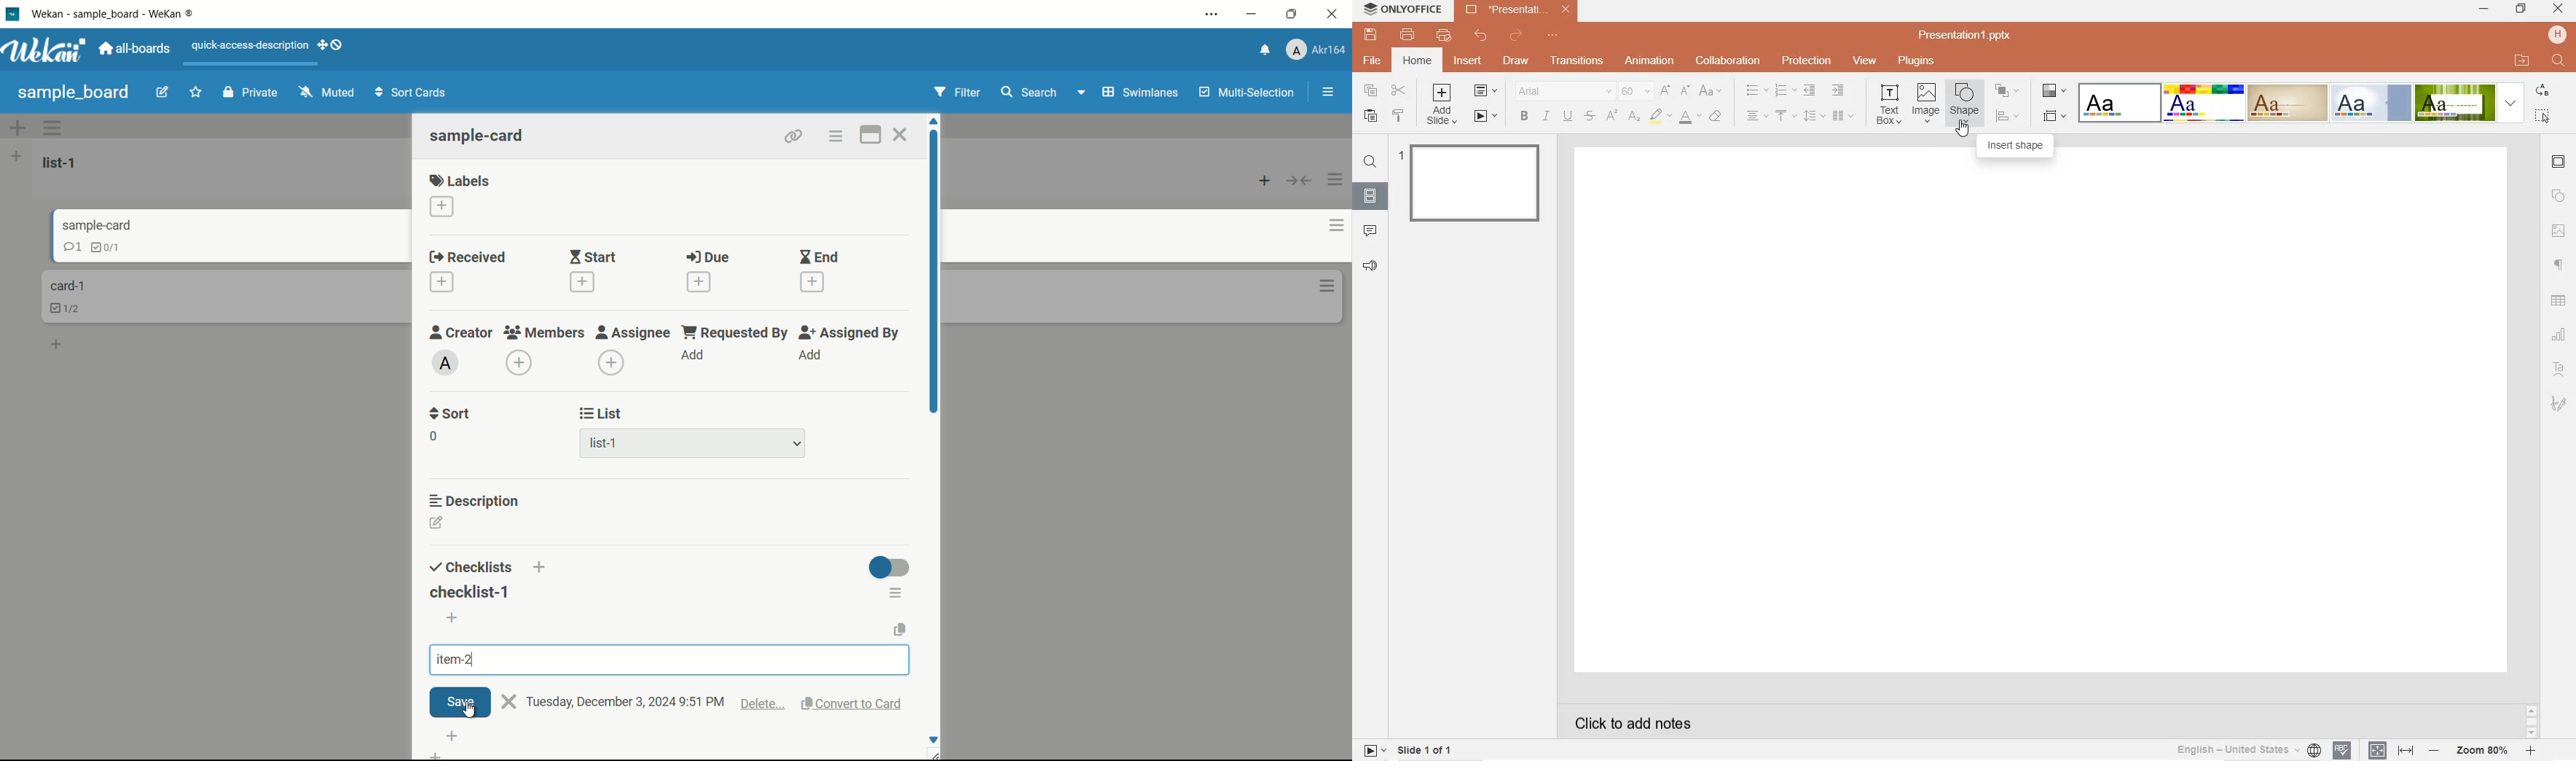  Describe the element at coordinates (2016, 146) in the screenshot. I see `insert shape` at that location.